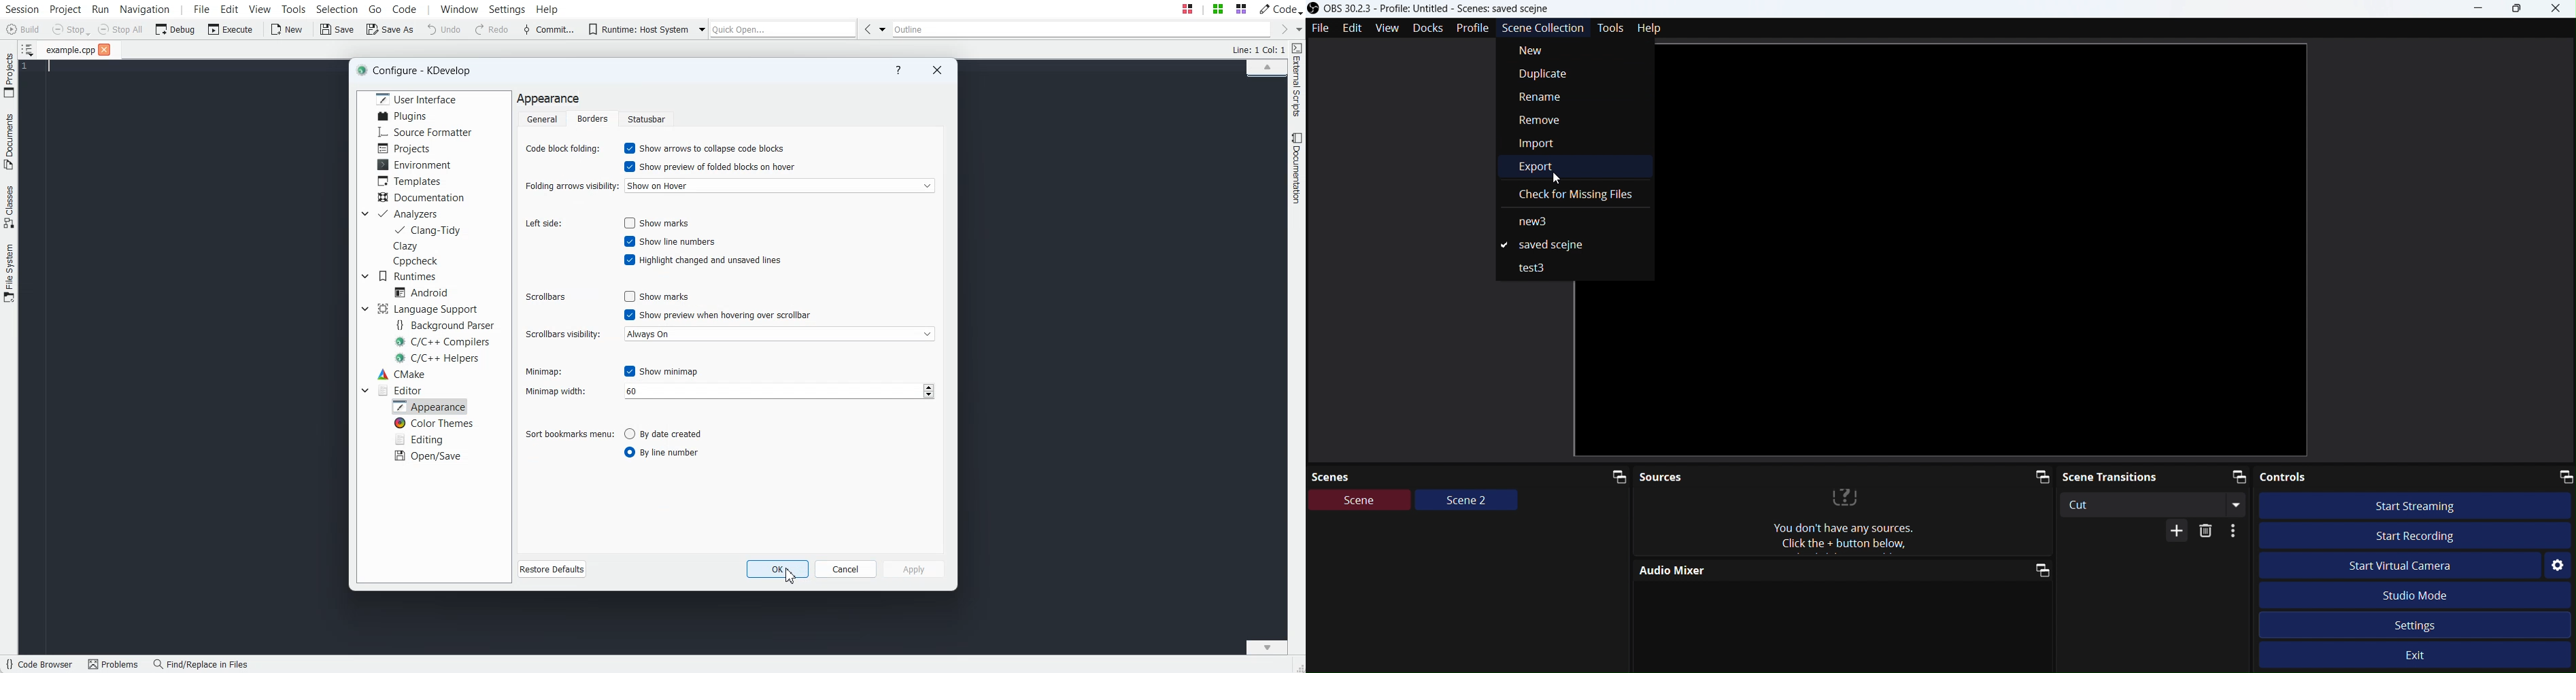 The width and height of the screenshot is (2576, 700). I want to click on Scene transitions, so click(2157, 476).